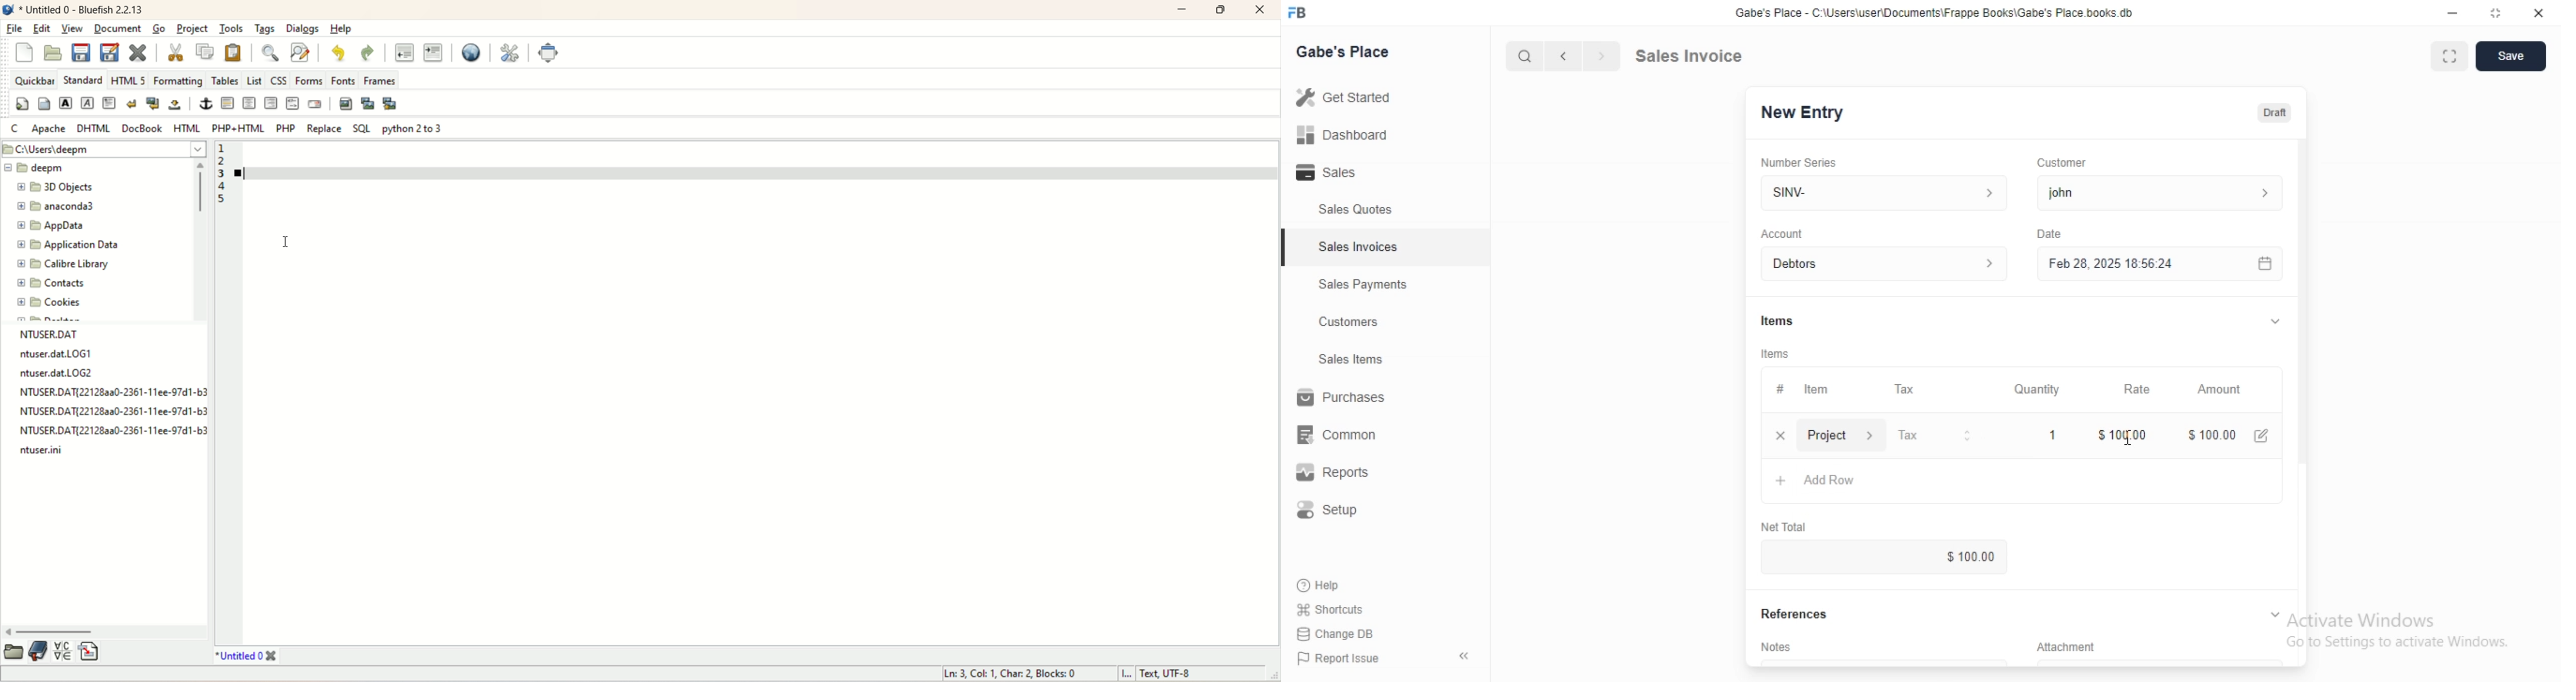 The width and height of the screenshot is (2576, 700). Describe the element at coordinates (2444, 54) in the screenshot. I see `maximise` at that location.